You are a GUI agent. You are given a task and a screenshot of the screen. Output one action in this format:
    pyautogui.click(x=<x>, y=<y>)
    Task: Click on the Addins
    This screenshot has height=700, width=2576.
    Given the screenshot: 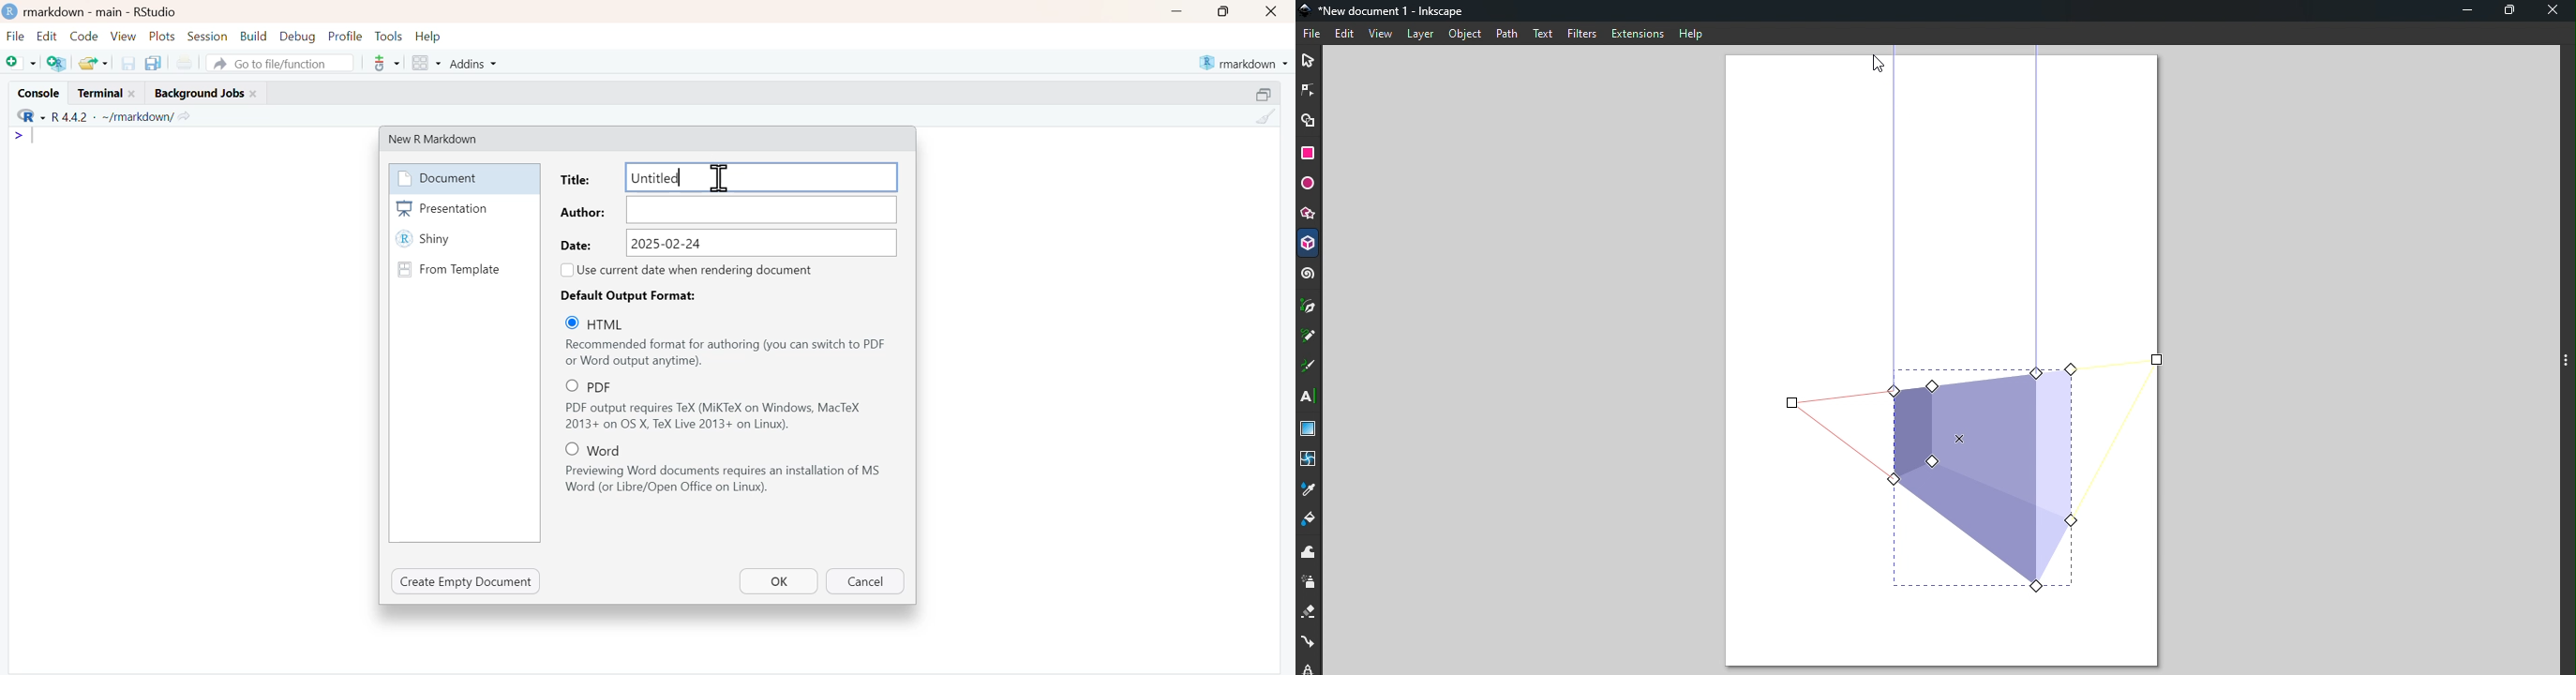 What is the action you would take?
    pyautogui.click(x=472, y=63)
    